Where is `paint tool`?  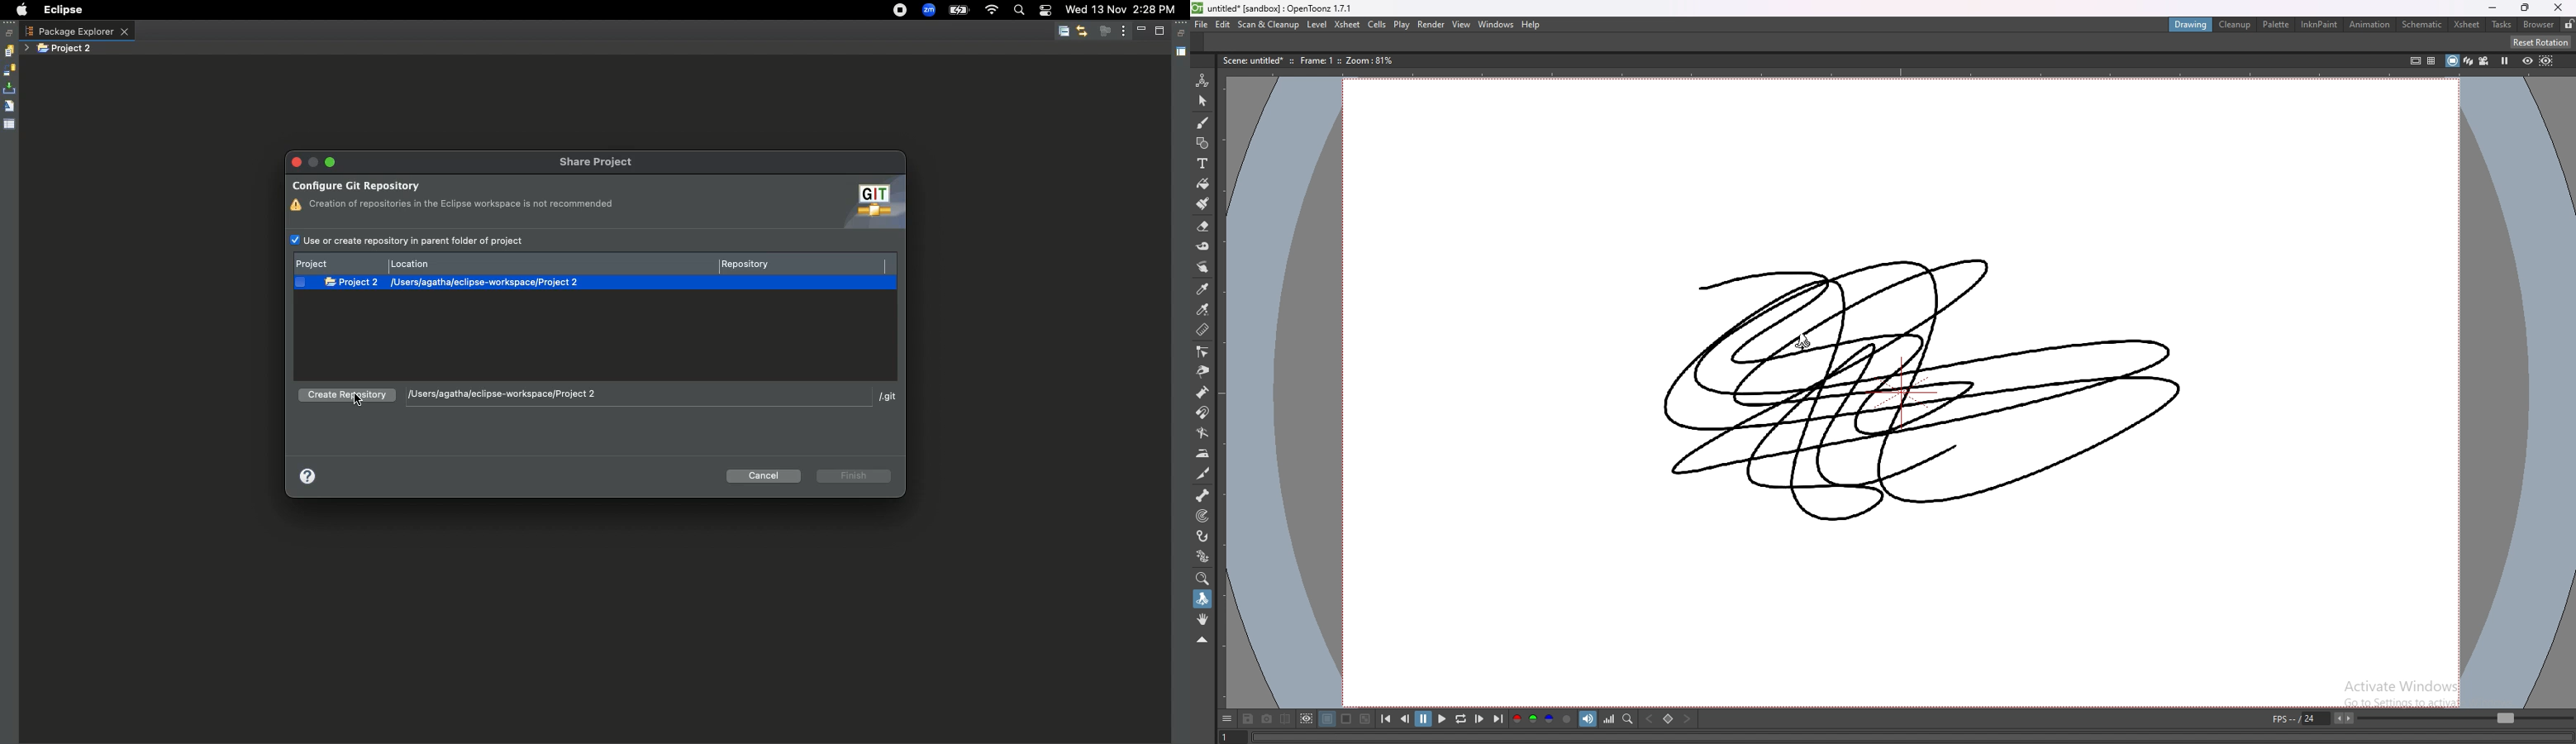
paint tool is located at coordinates (1203, 183).